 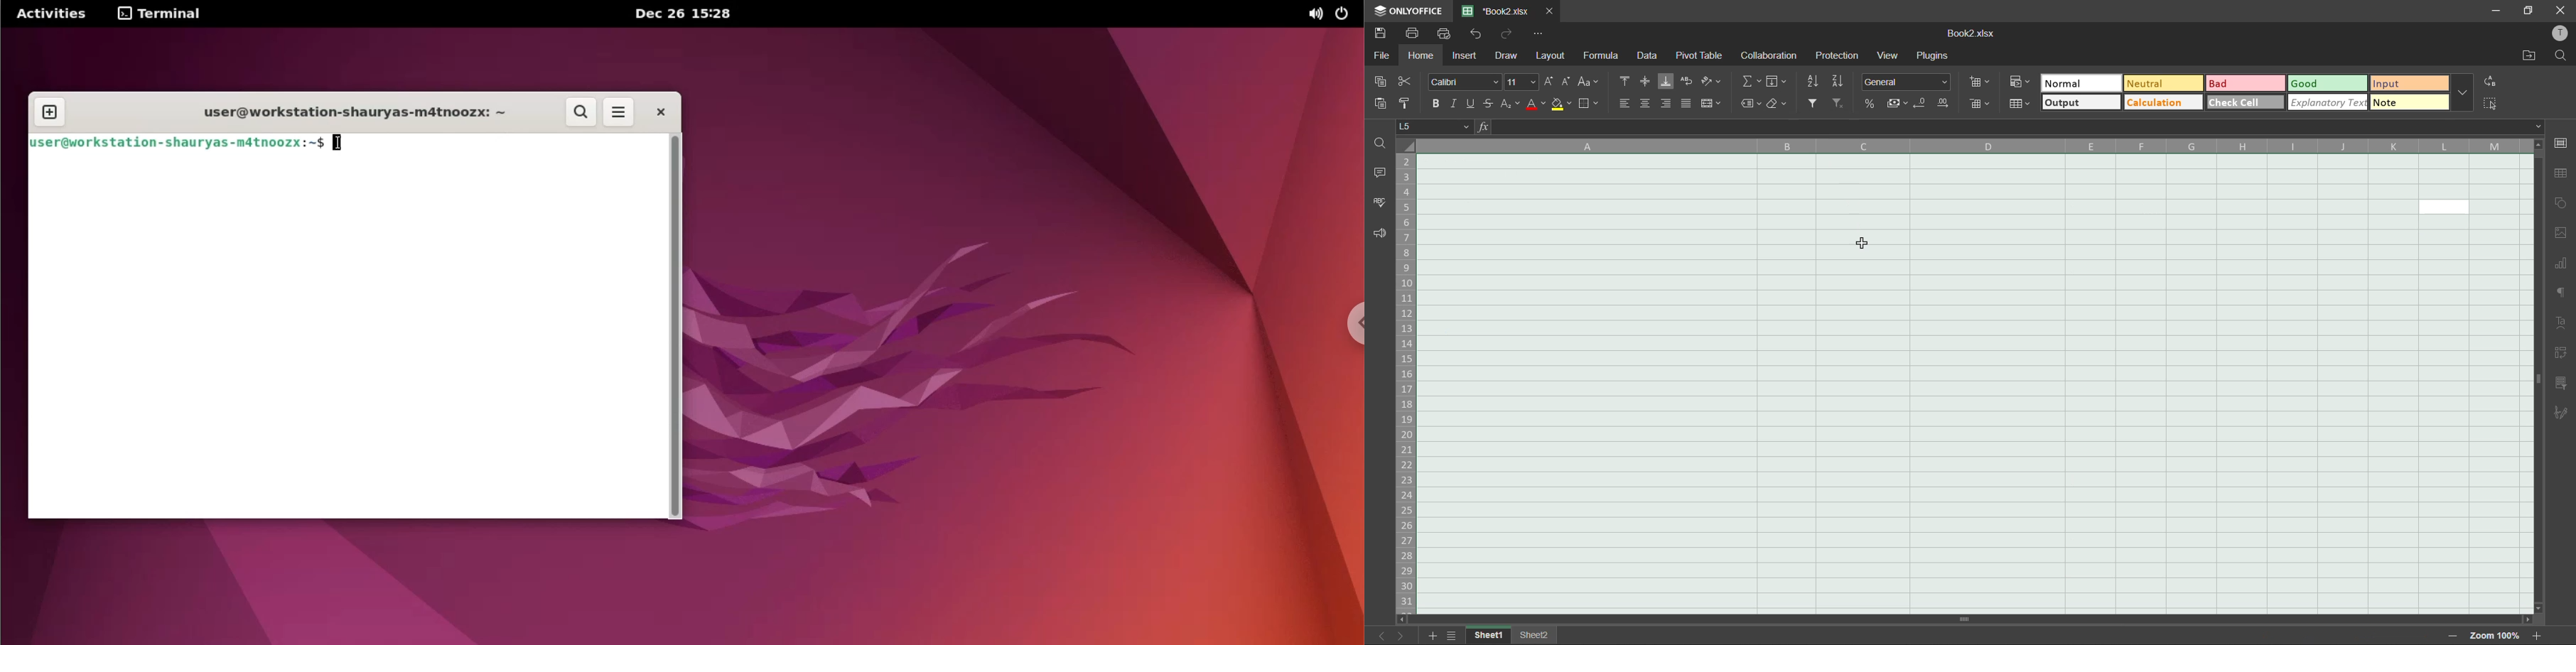 I want to click on previous, so click(x=1381, y=636).